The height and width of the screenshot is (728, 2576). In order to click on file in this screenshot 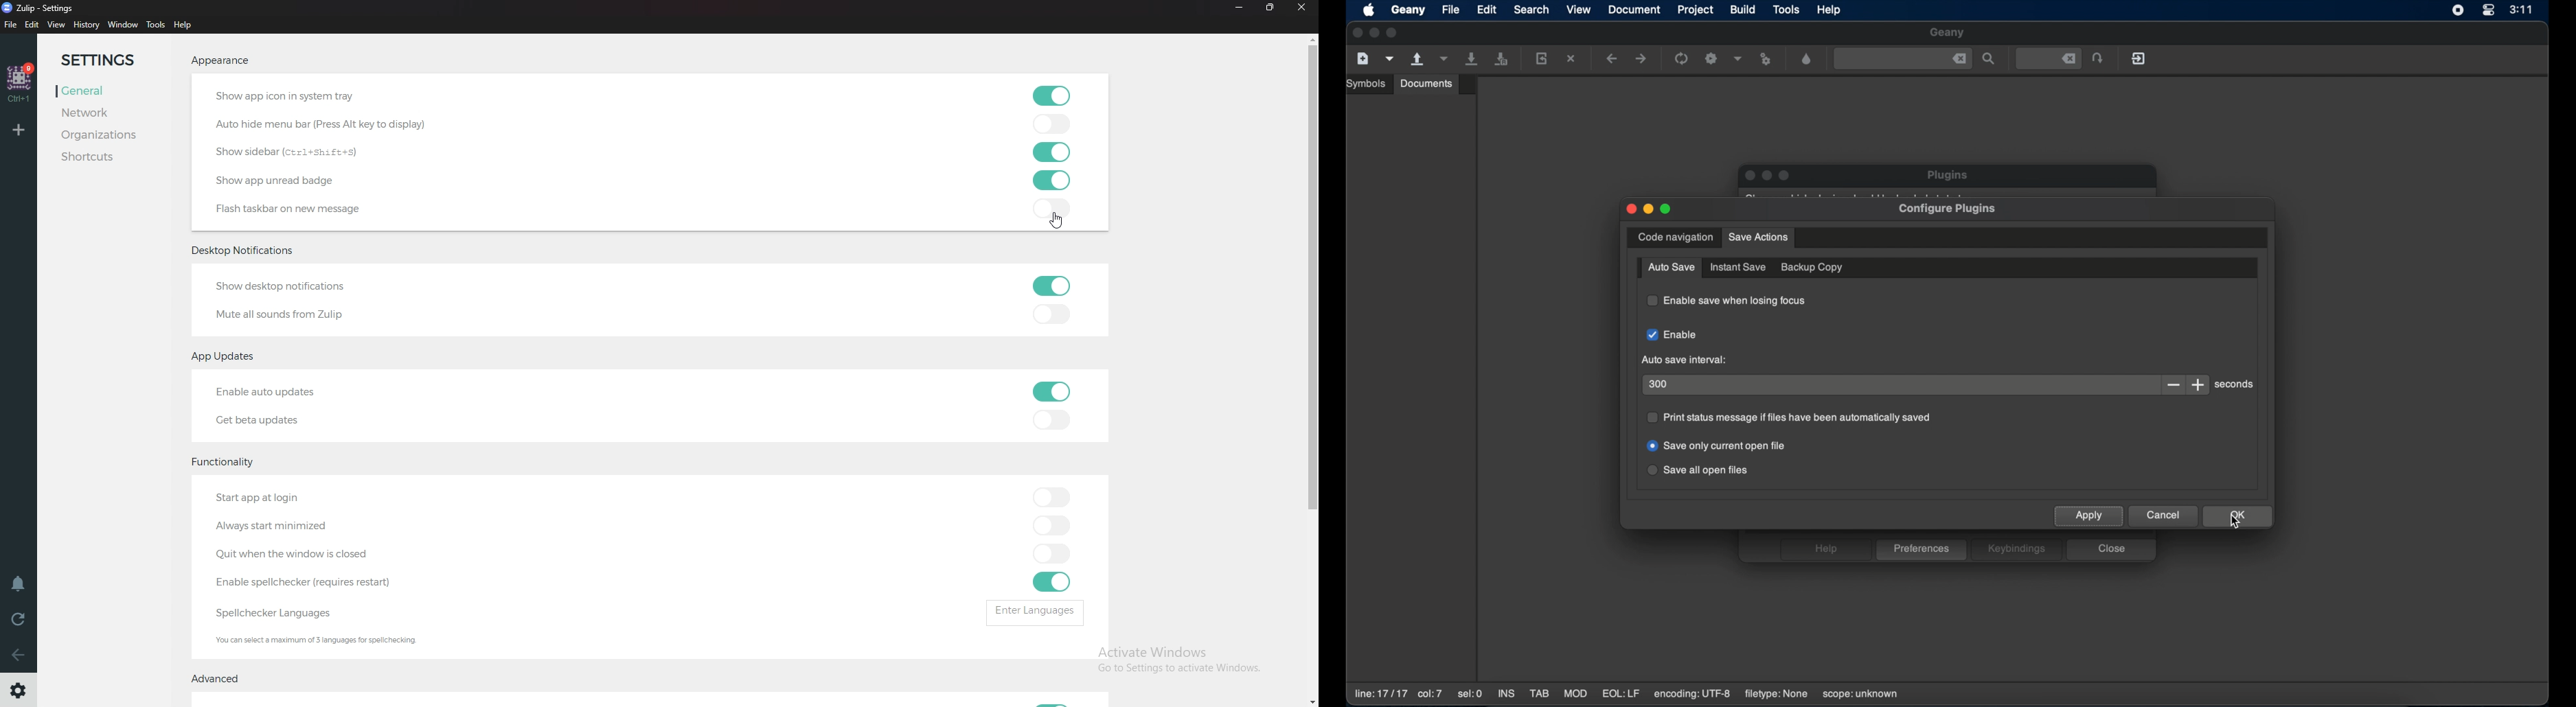, I will do `click(1452, 9)`.